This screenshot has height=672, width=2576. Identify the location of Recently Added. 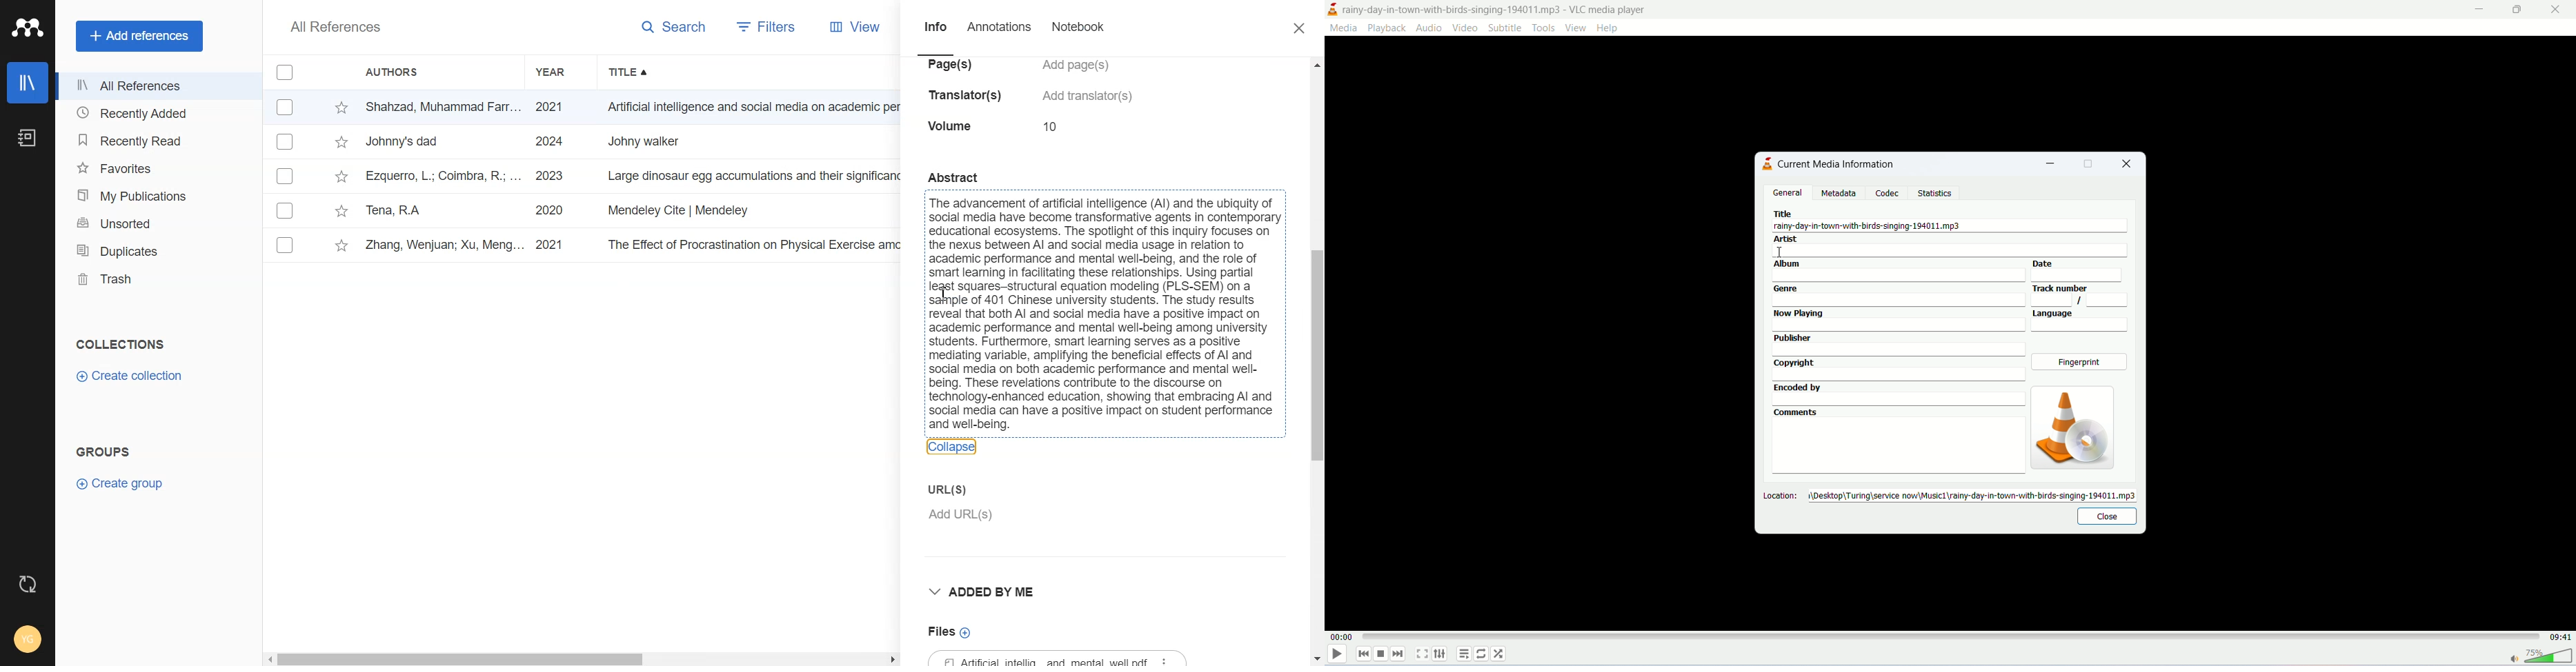
(147, 113).